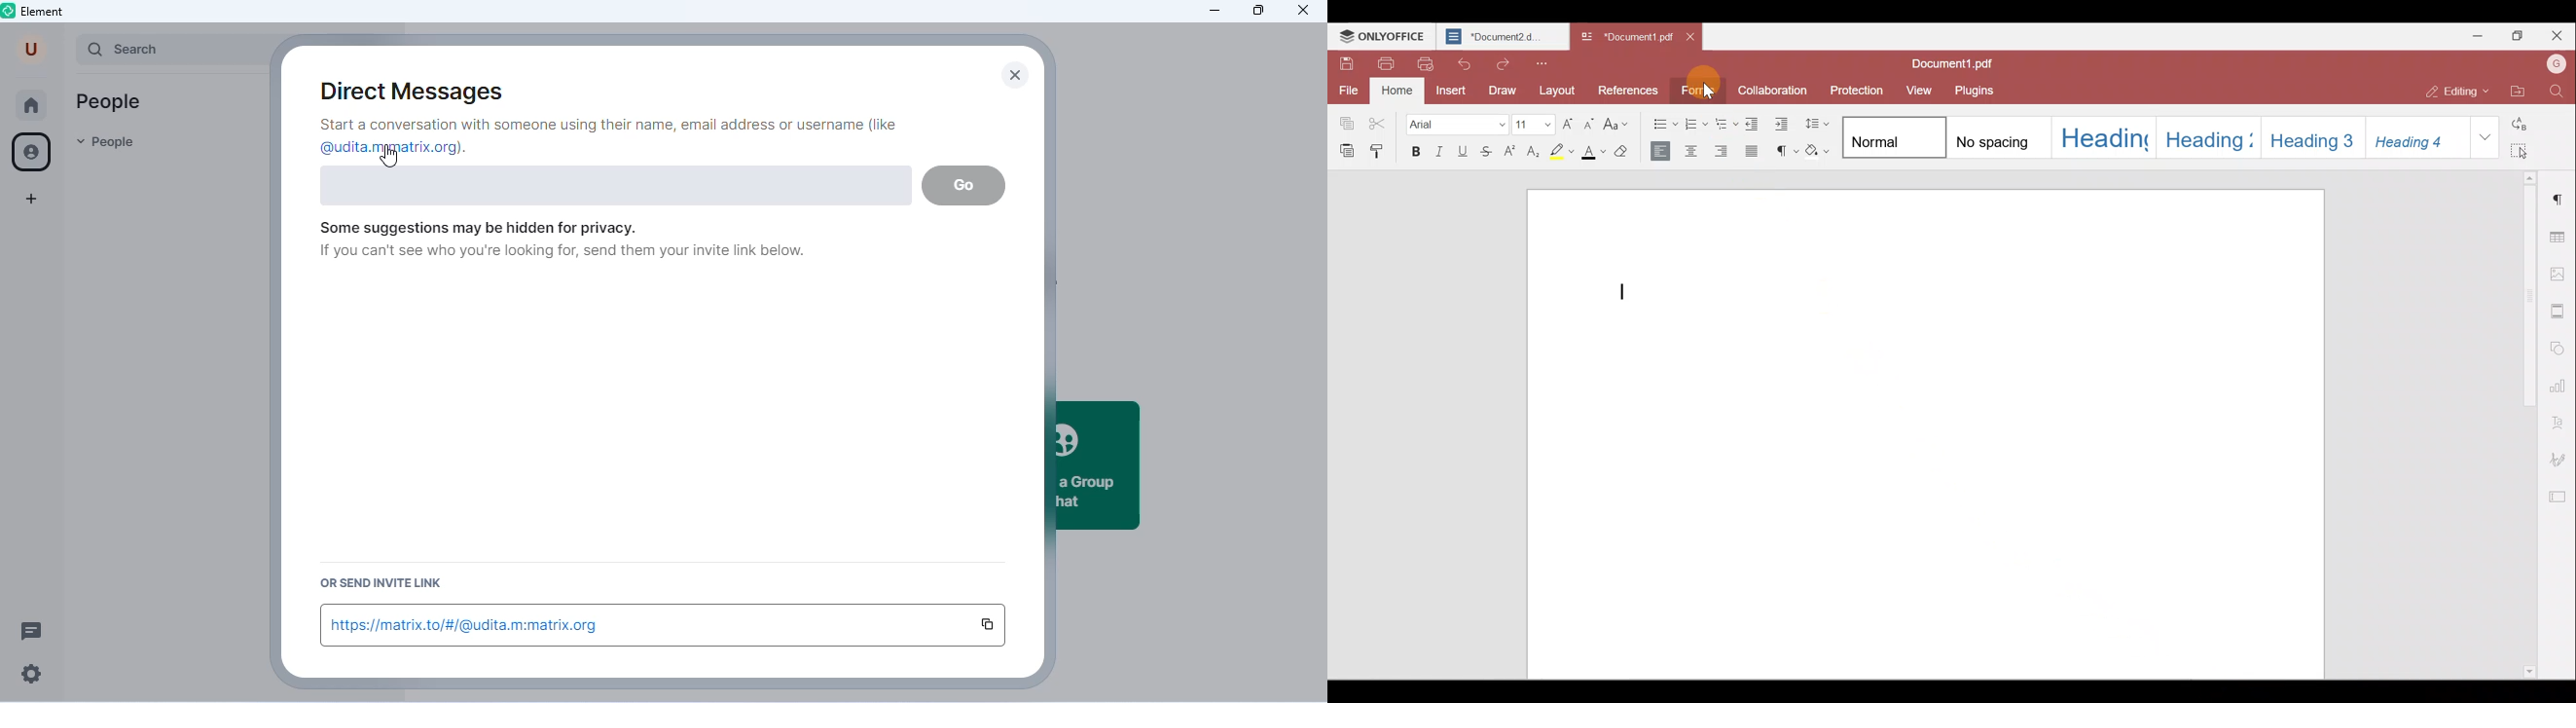  I want to click on Save, so click(1344, 62).